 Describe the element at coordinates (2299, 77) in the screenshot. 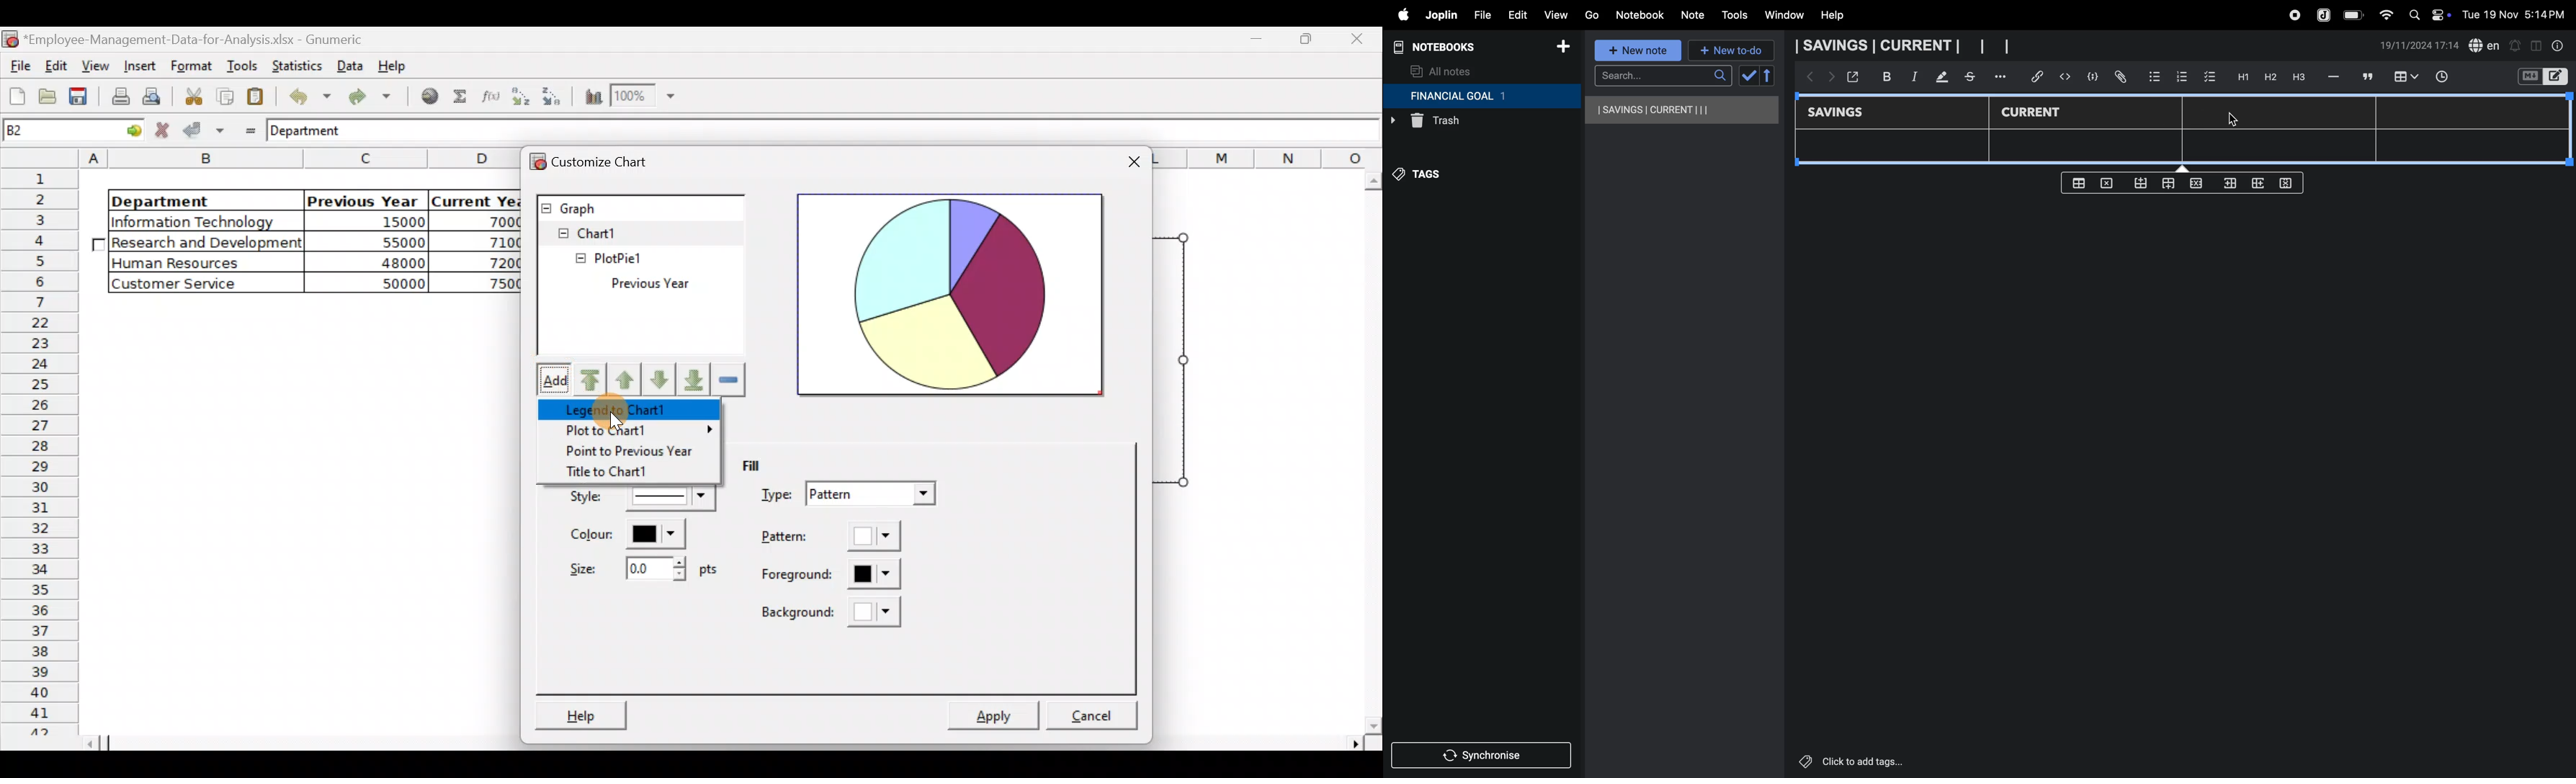

I see `heading 3` at that location.